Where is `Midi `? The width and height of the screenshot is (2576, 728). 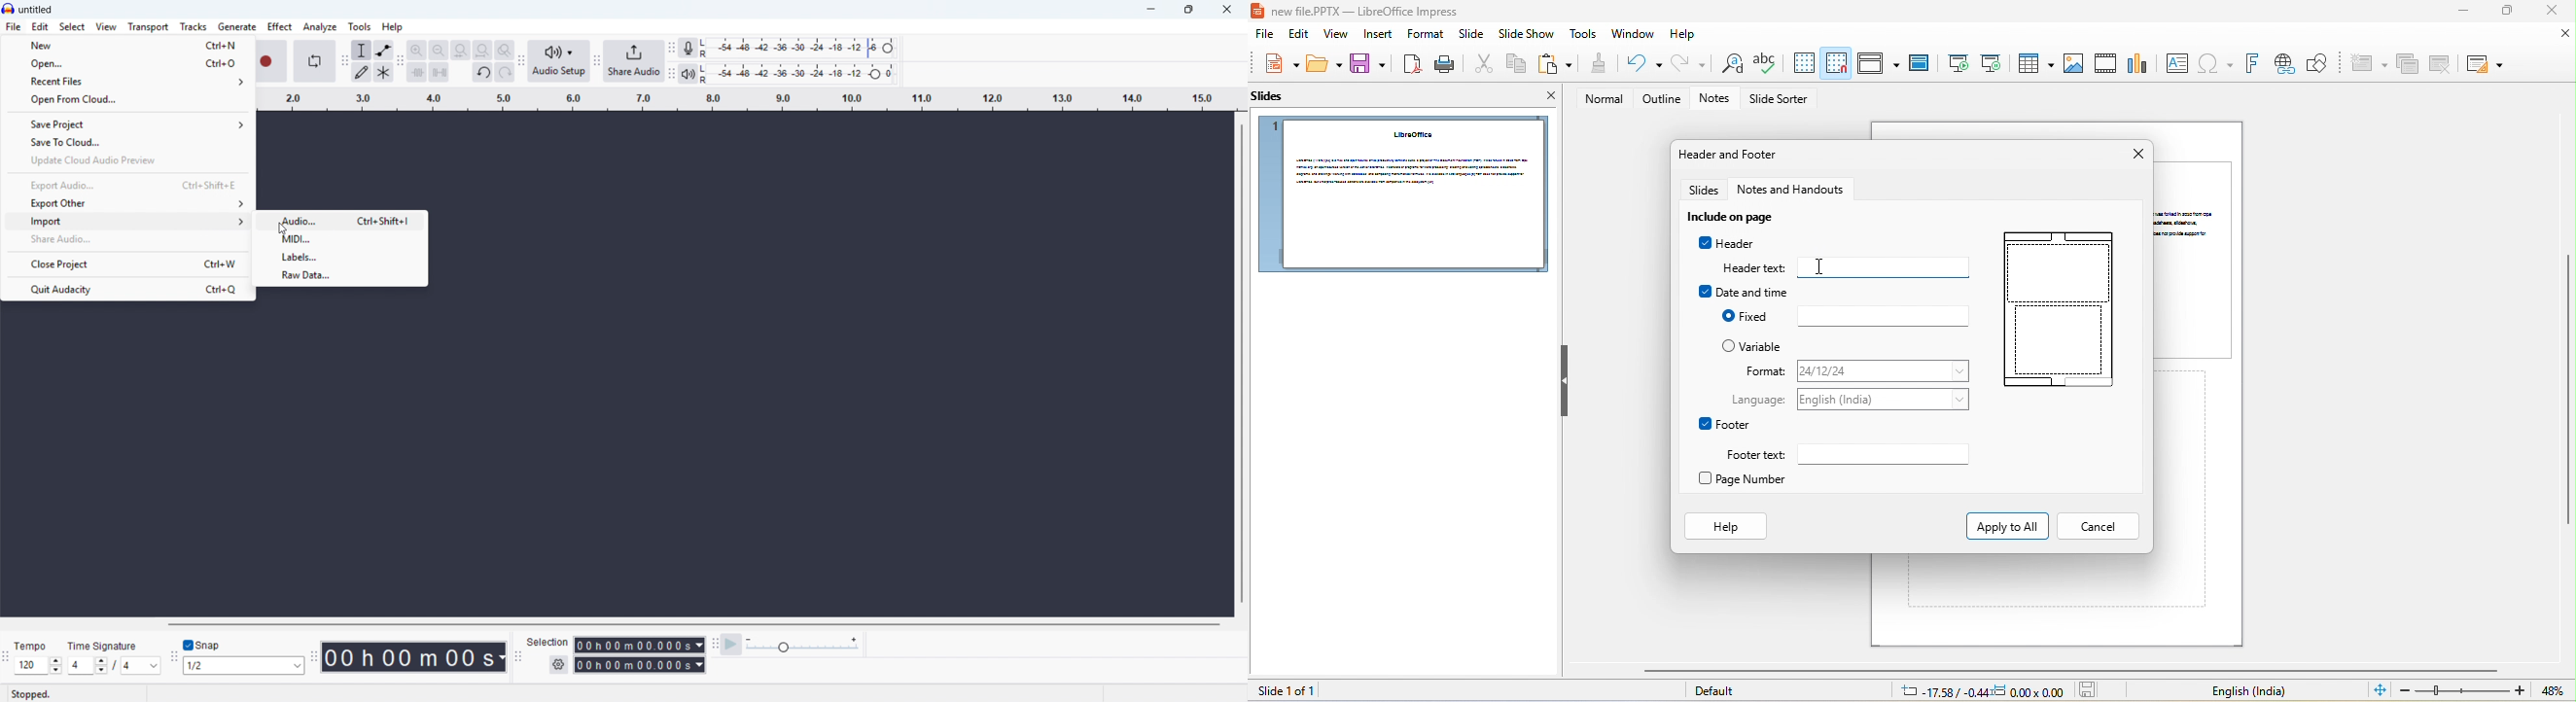 Midi  is located at coordinates (340, 238).